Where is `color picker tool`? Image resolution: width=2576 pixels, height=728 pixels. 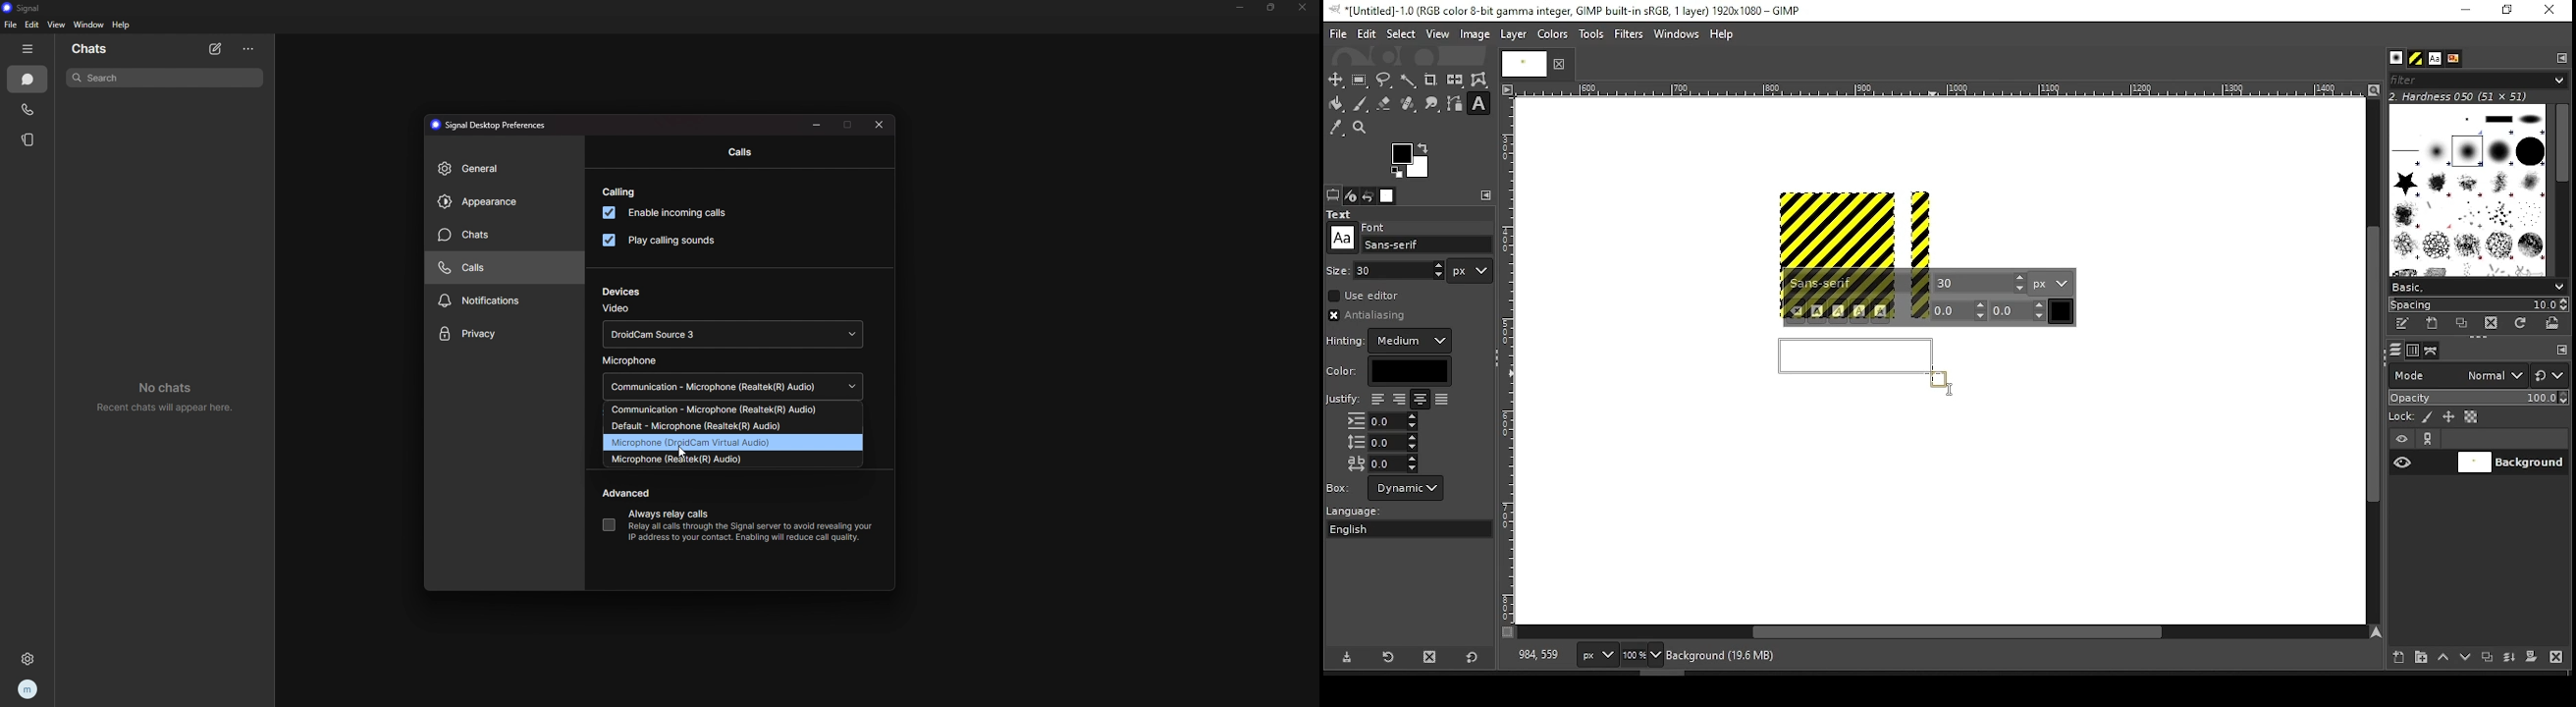 color picker tool is located at coordinates (1335, 130).